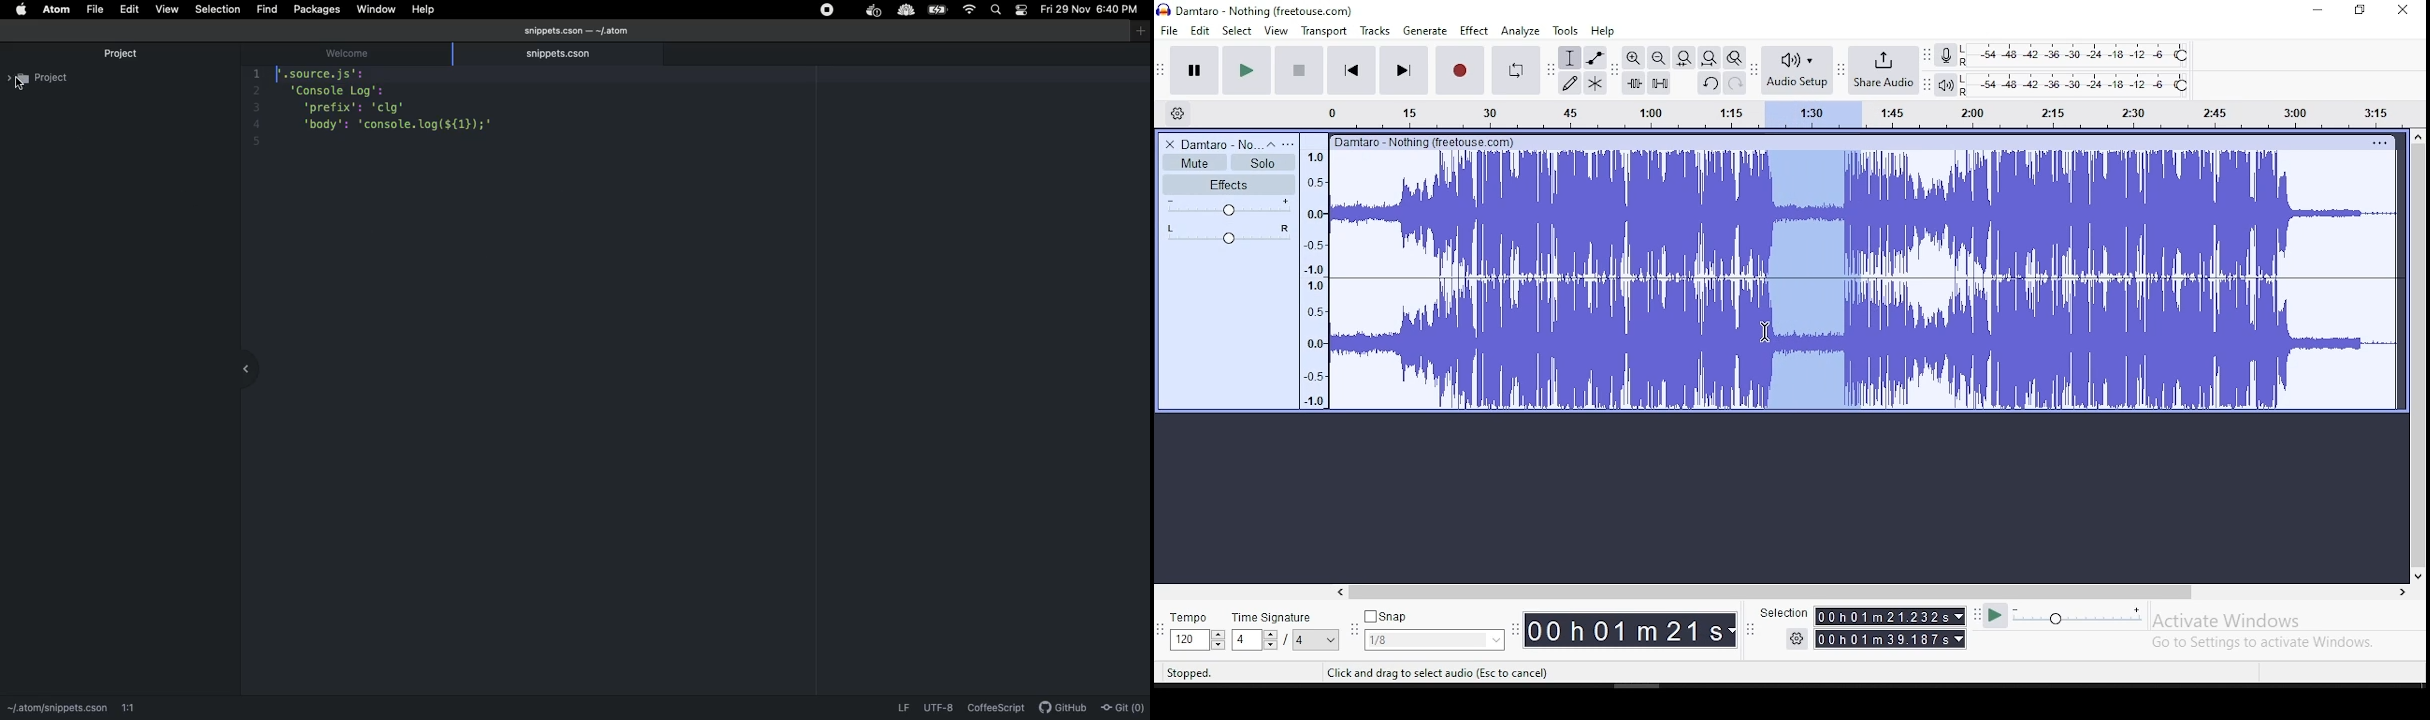  I want to click on , so click(1315, 279).